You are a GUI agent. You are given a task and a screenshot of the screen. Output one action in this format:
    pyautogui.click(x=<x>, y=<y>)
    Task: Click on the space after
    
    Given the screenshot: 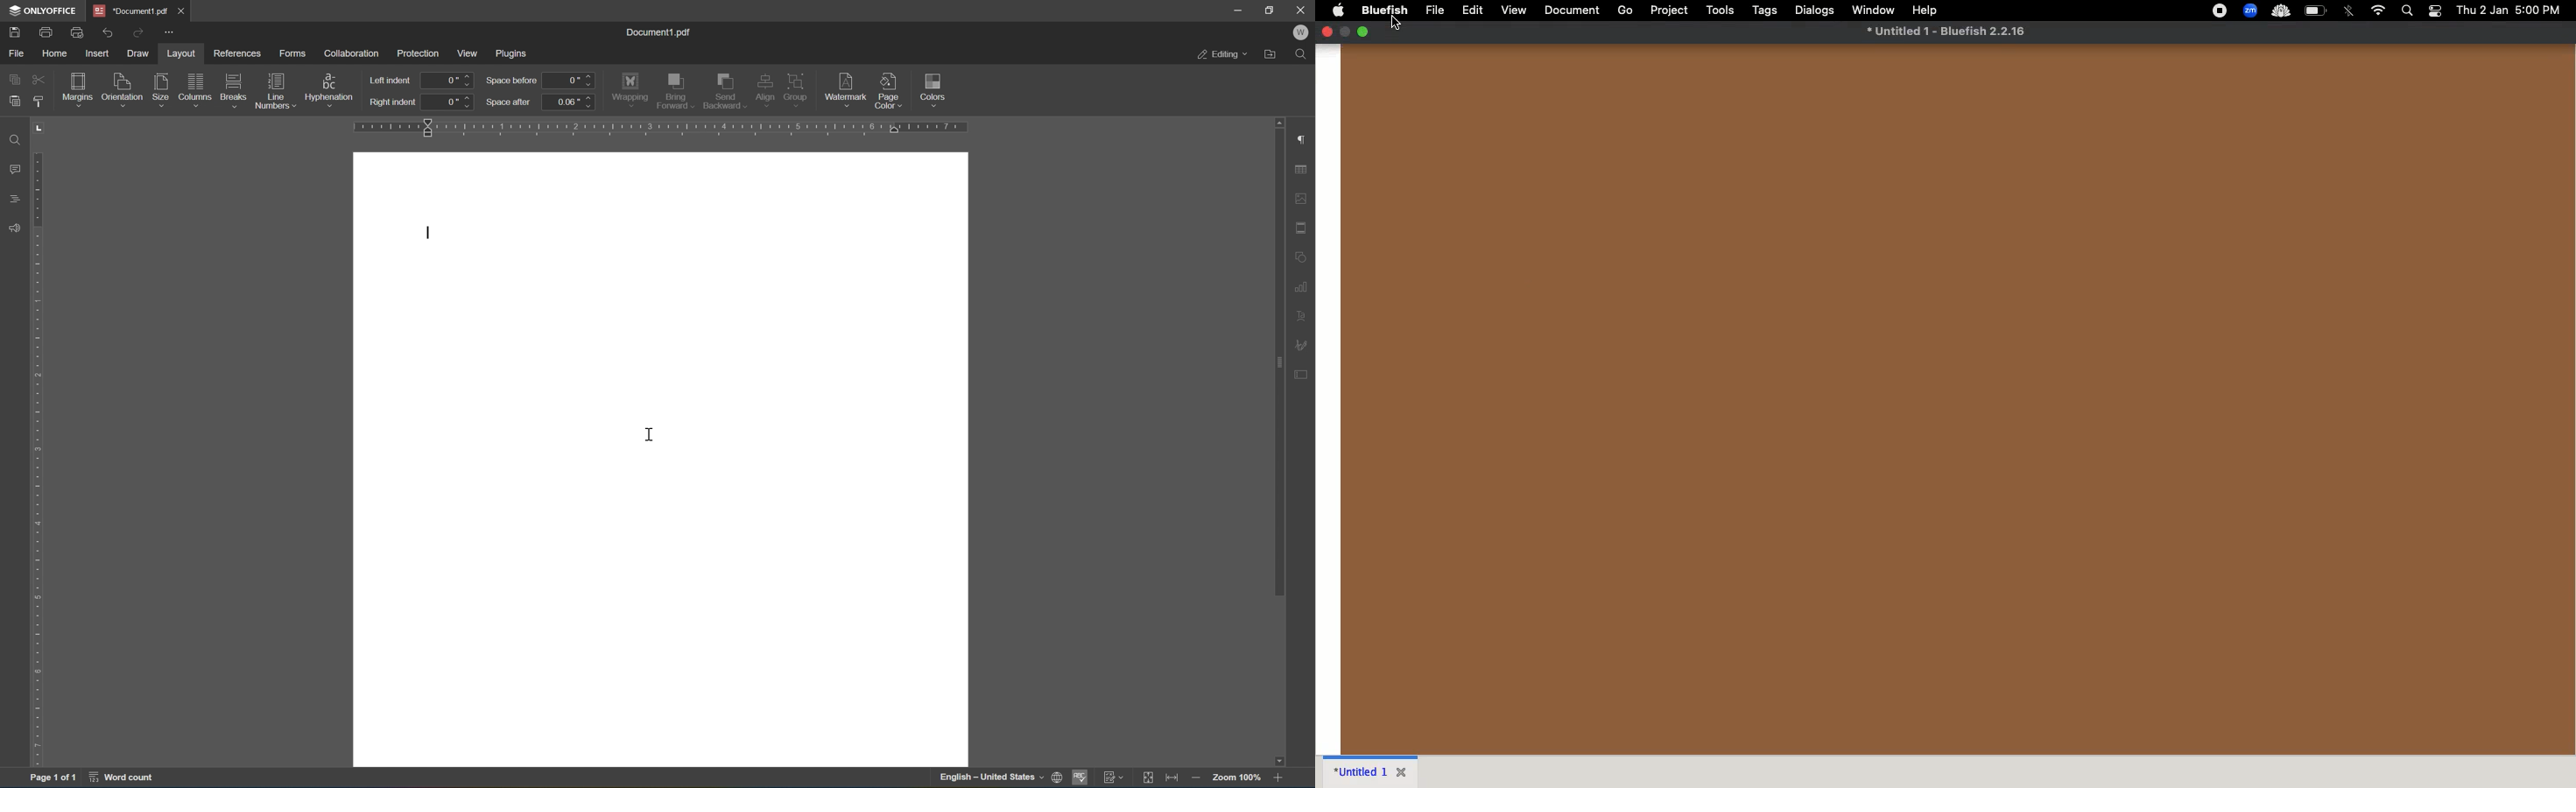 What is the action you would take?
    pyautogui.click(x=509, y=101)
    